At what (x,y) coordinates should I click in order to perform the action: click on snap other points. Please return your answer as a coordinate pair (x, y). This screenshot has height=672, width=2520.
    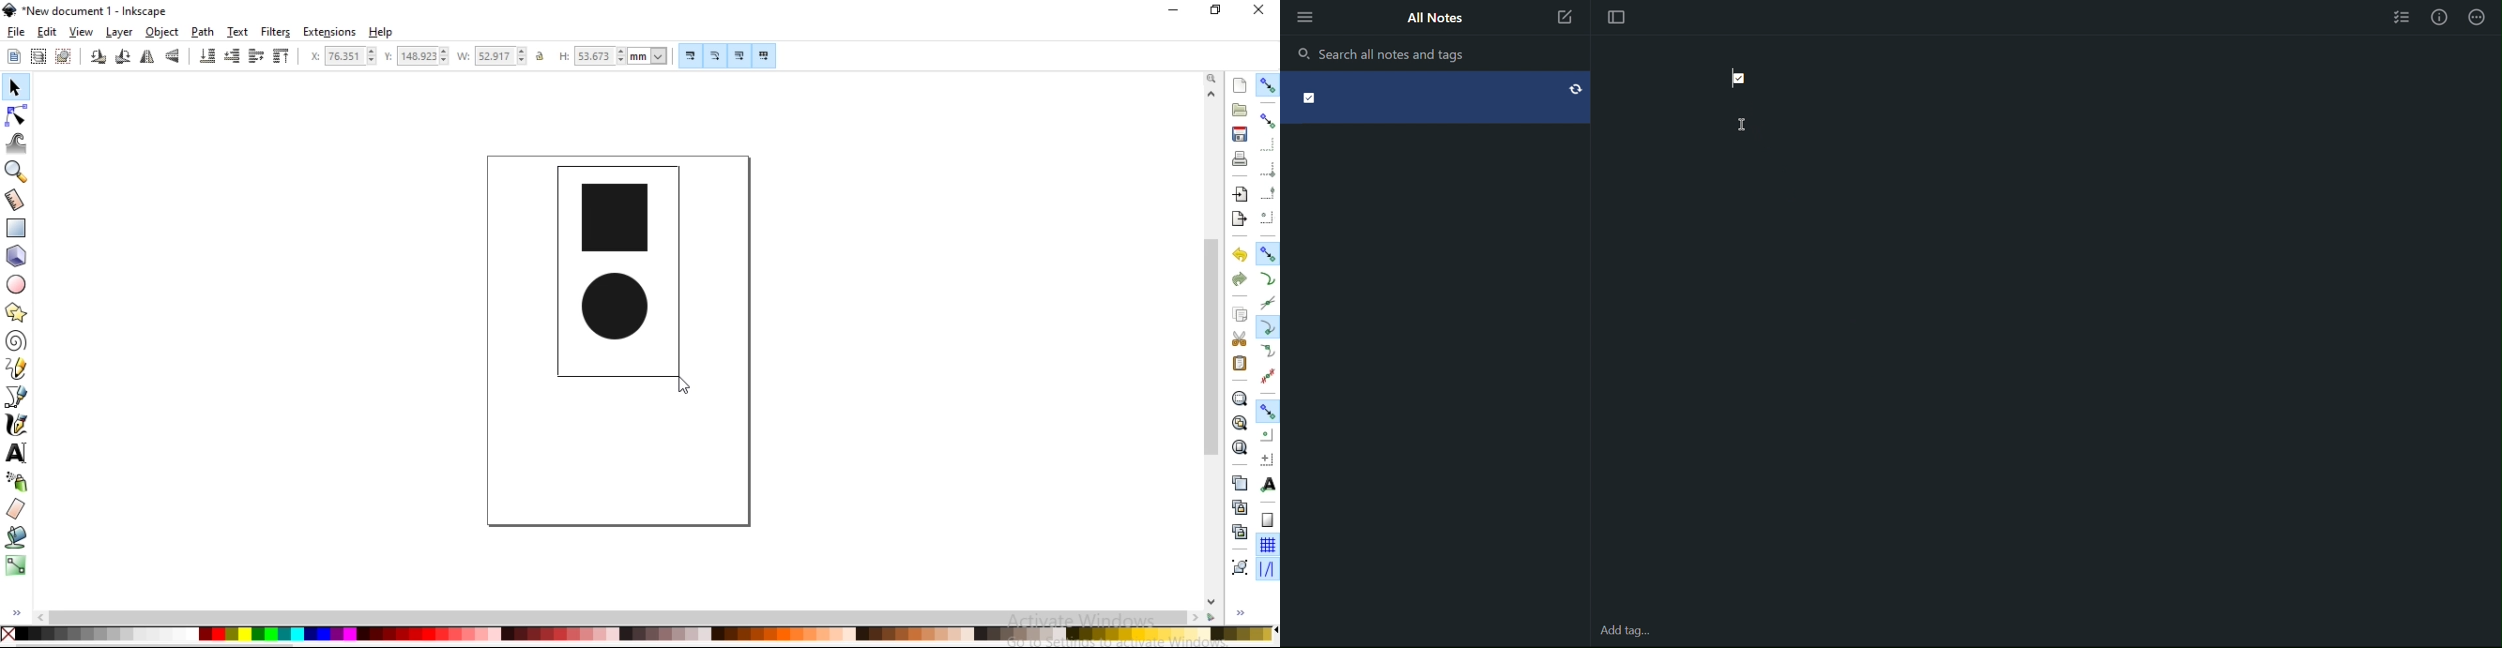
    Looking at the image, I should click on (1268, 411).